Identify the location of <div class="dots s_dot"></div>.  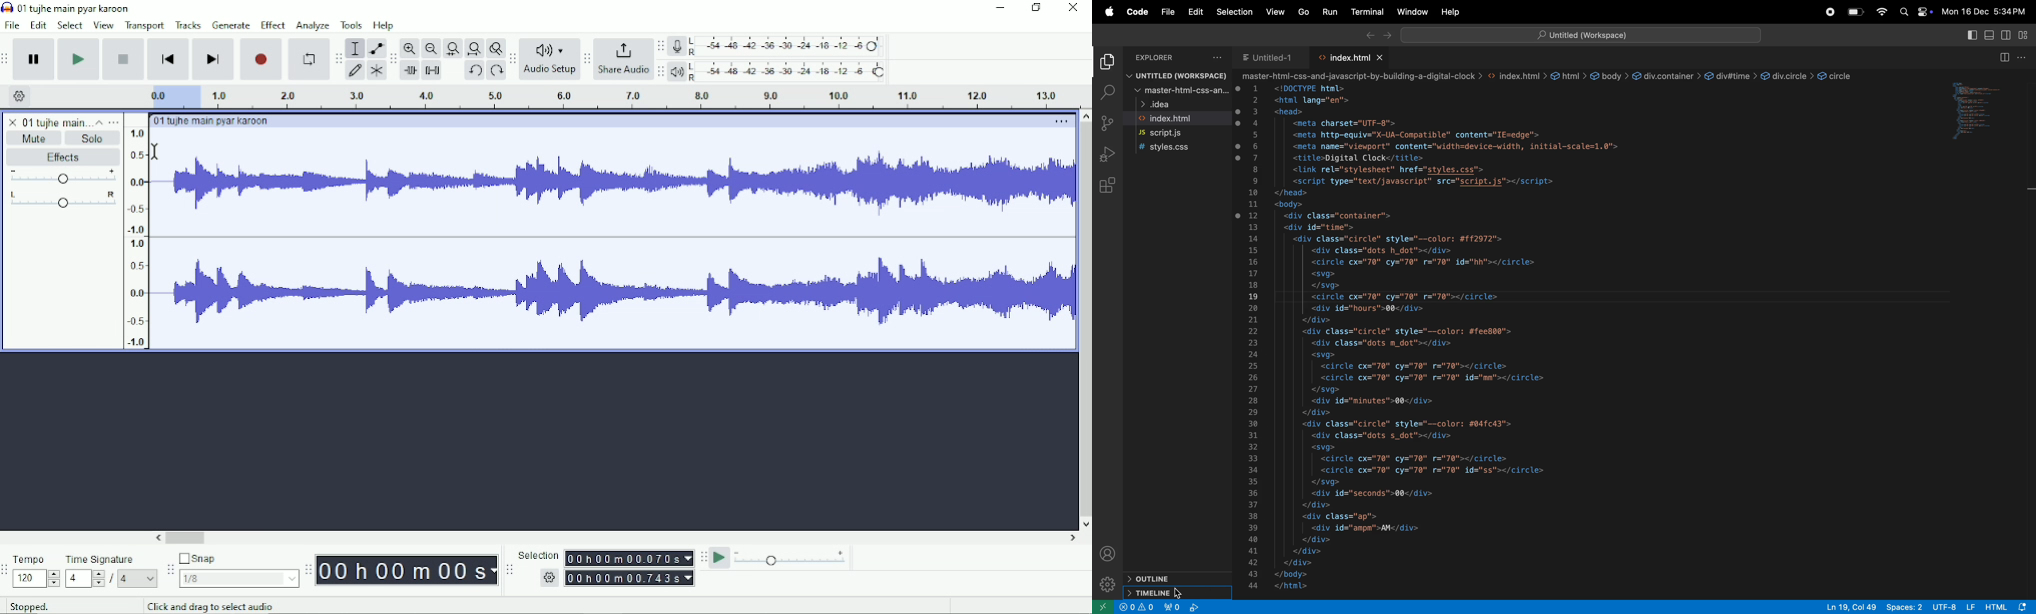
(1384, 435).